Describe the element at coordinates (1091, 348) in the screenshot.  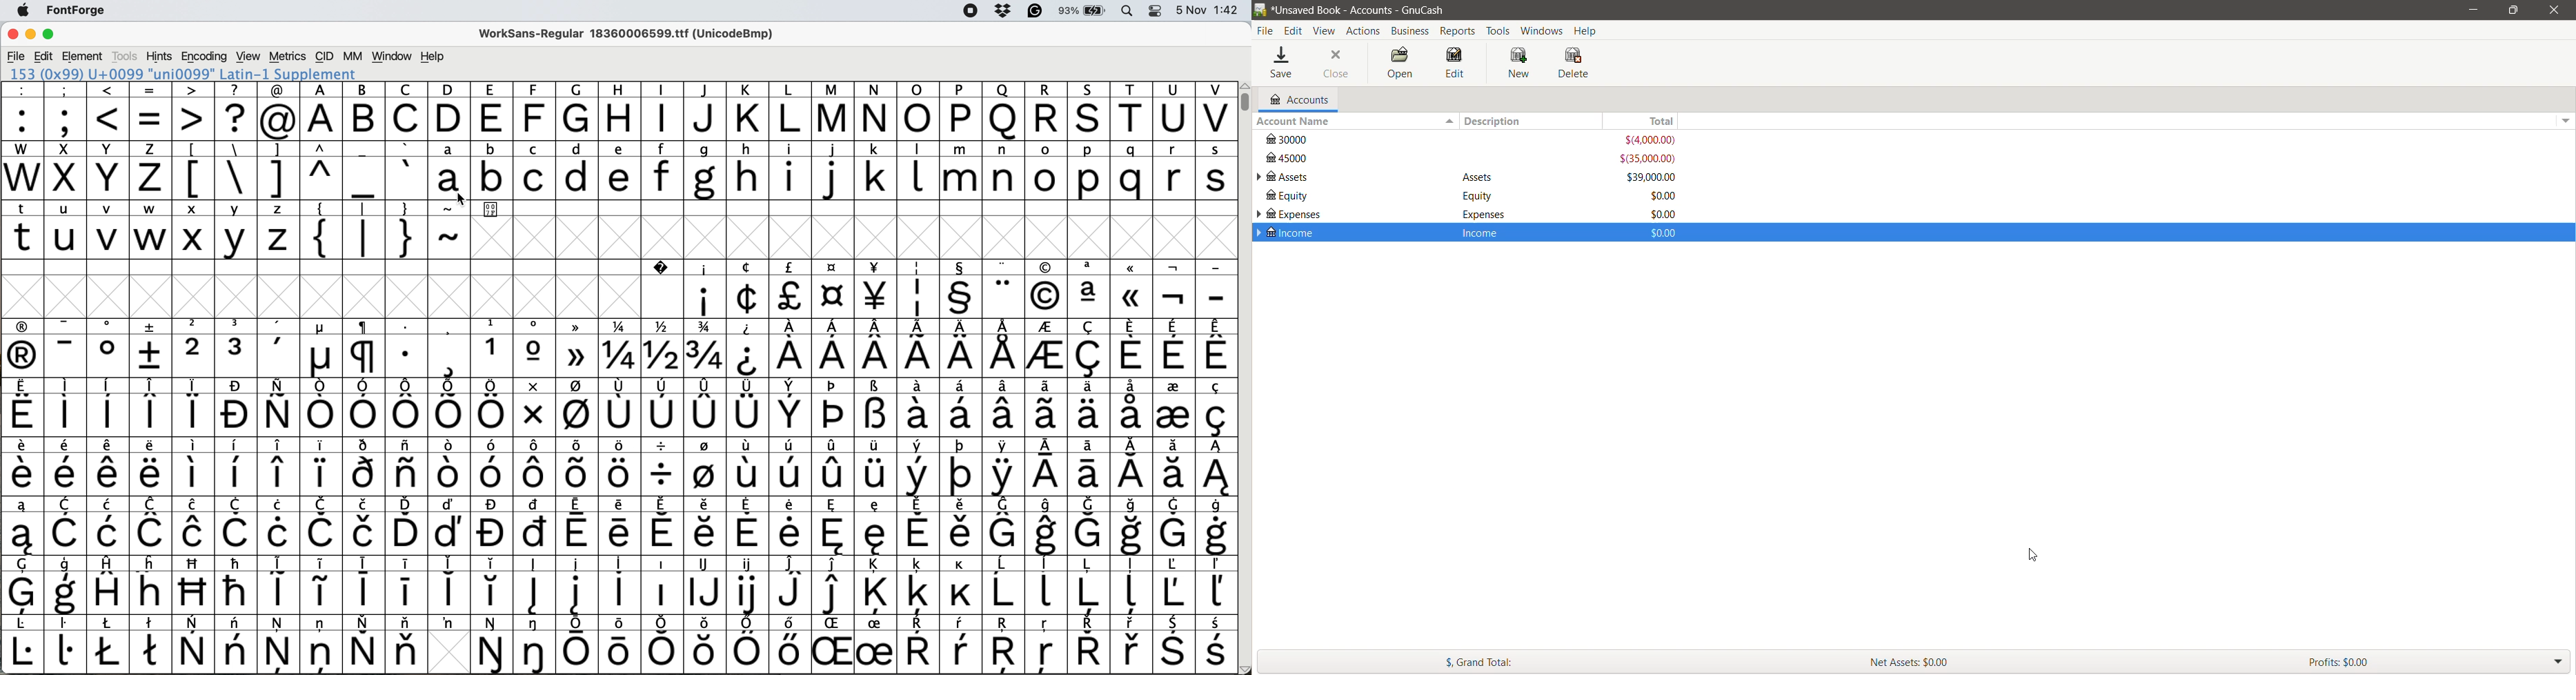
I see `symbol` at that location.